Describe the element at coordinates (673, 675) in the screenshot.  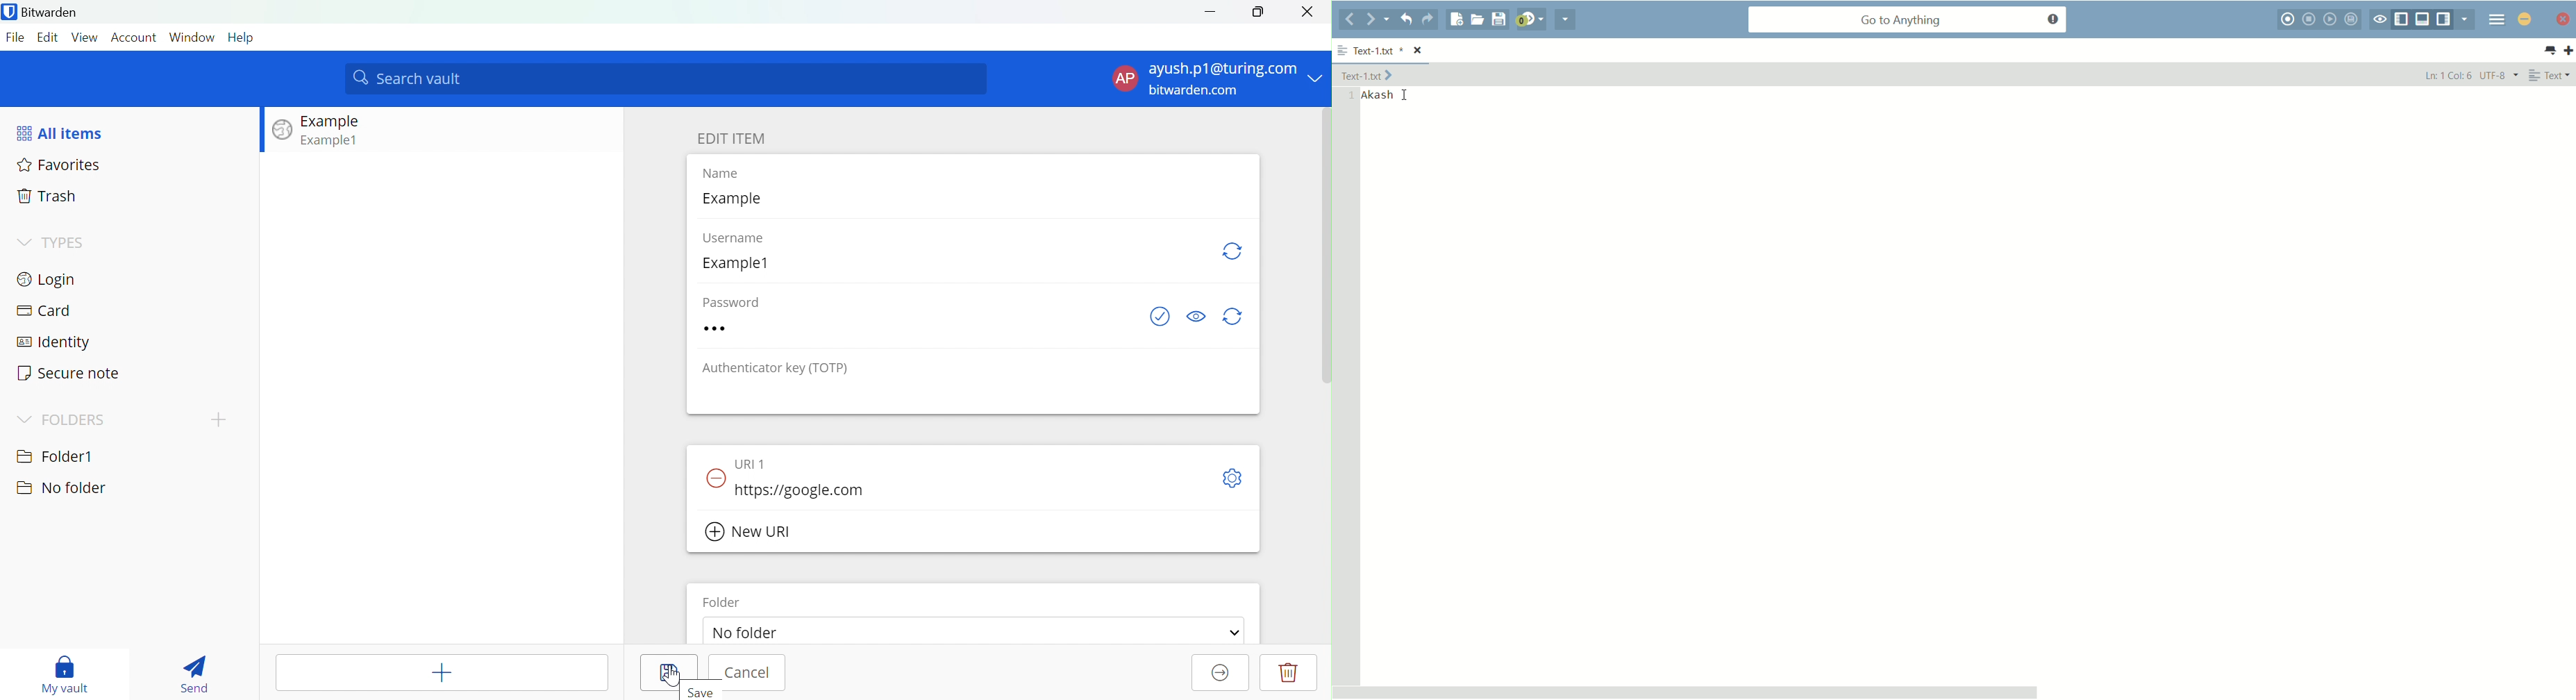
I see `Cursor` at that location.